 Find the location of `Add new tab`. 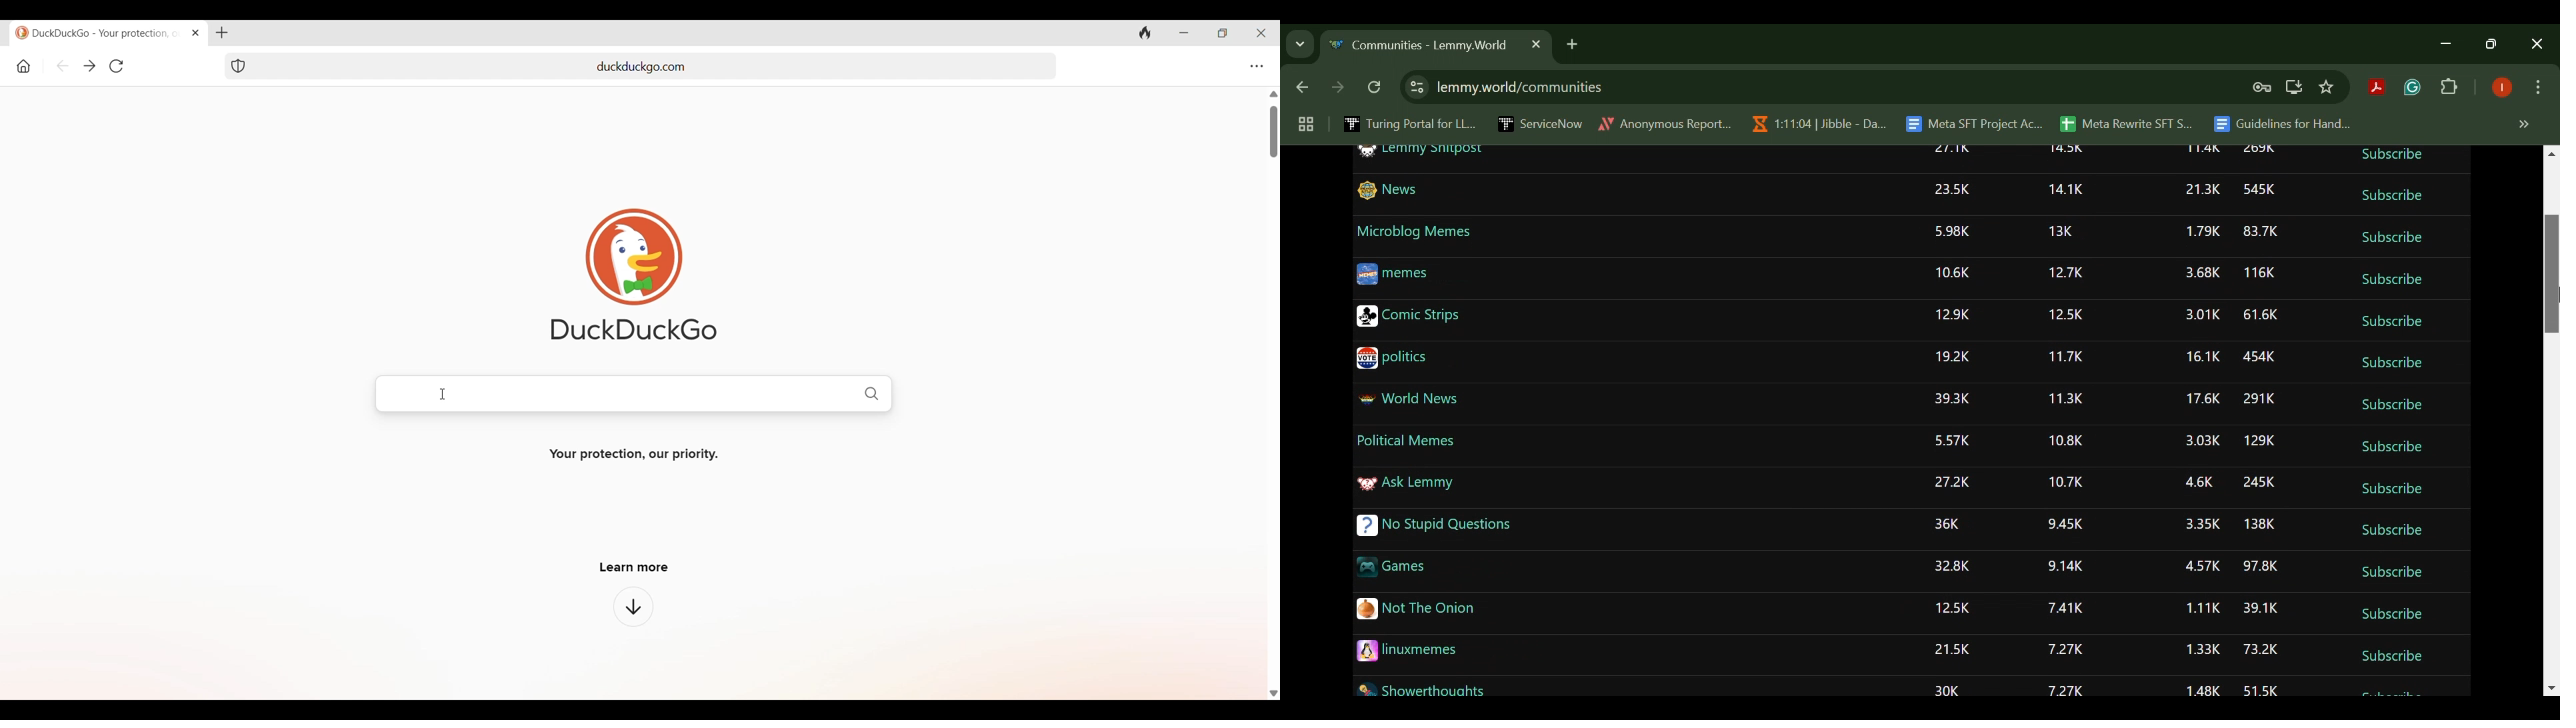

Add new tab is located at coordinates (222, 33).